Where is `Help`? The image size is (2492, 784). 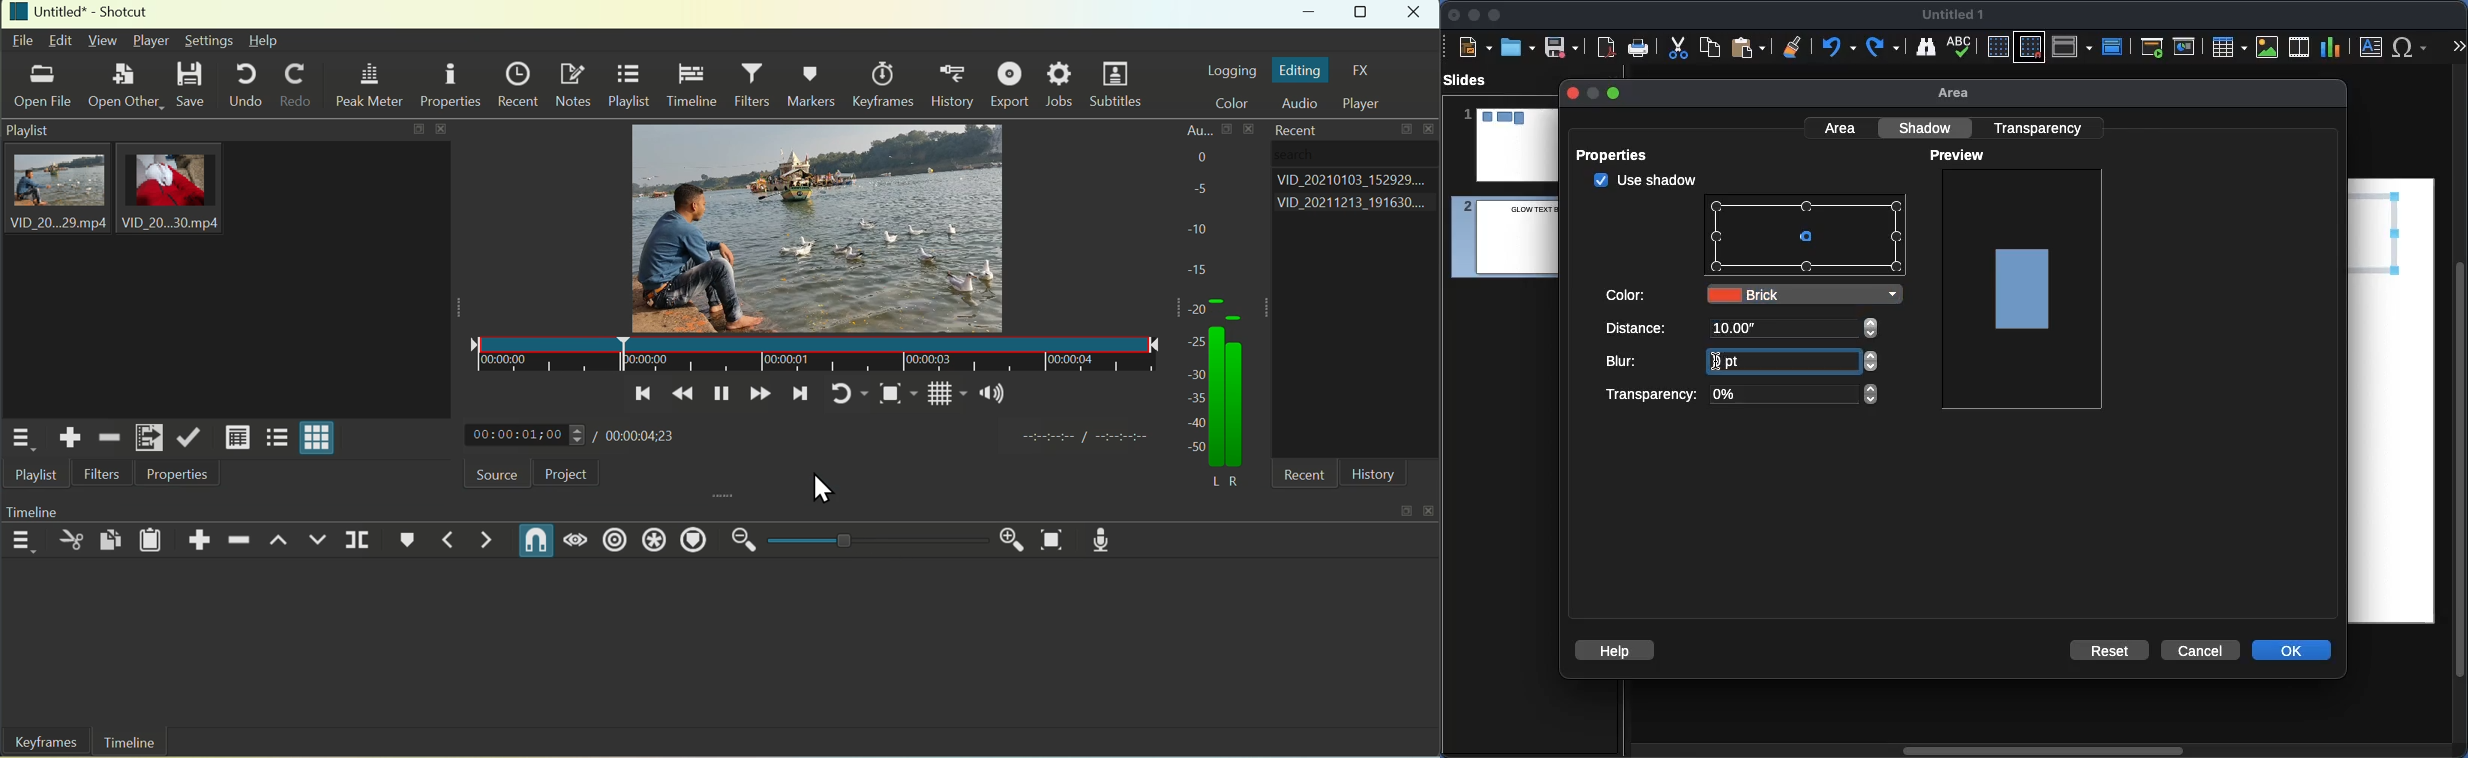
Help is located at coordinates (264, 41).